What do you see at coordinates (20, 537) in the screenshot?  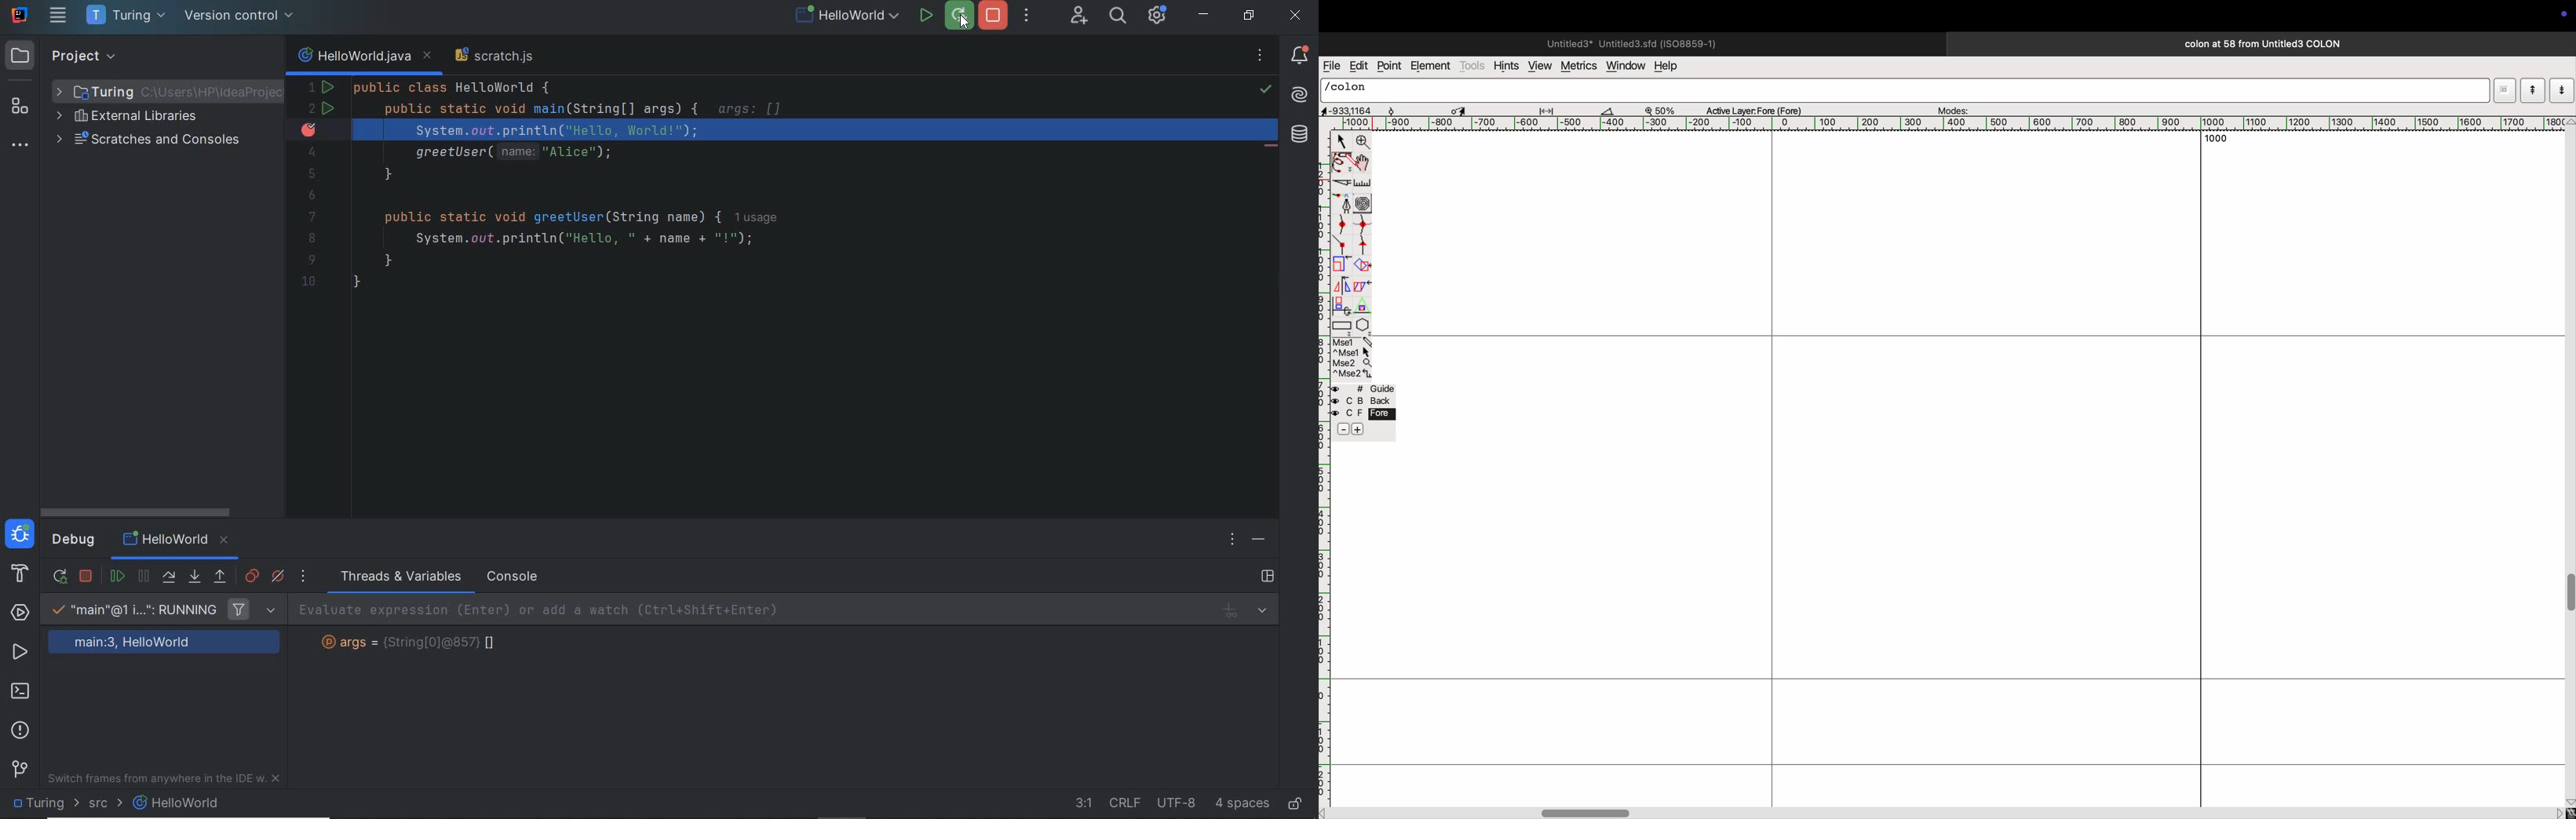 I see `debug` at bounding box center [20, 537].